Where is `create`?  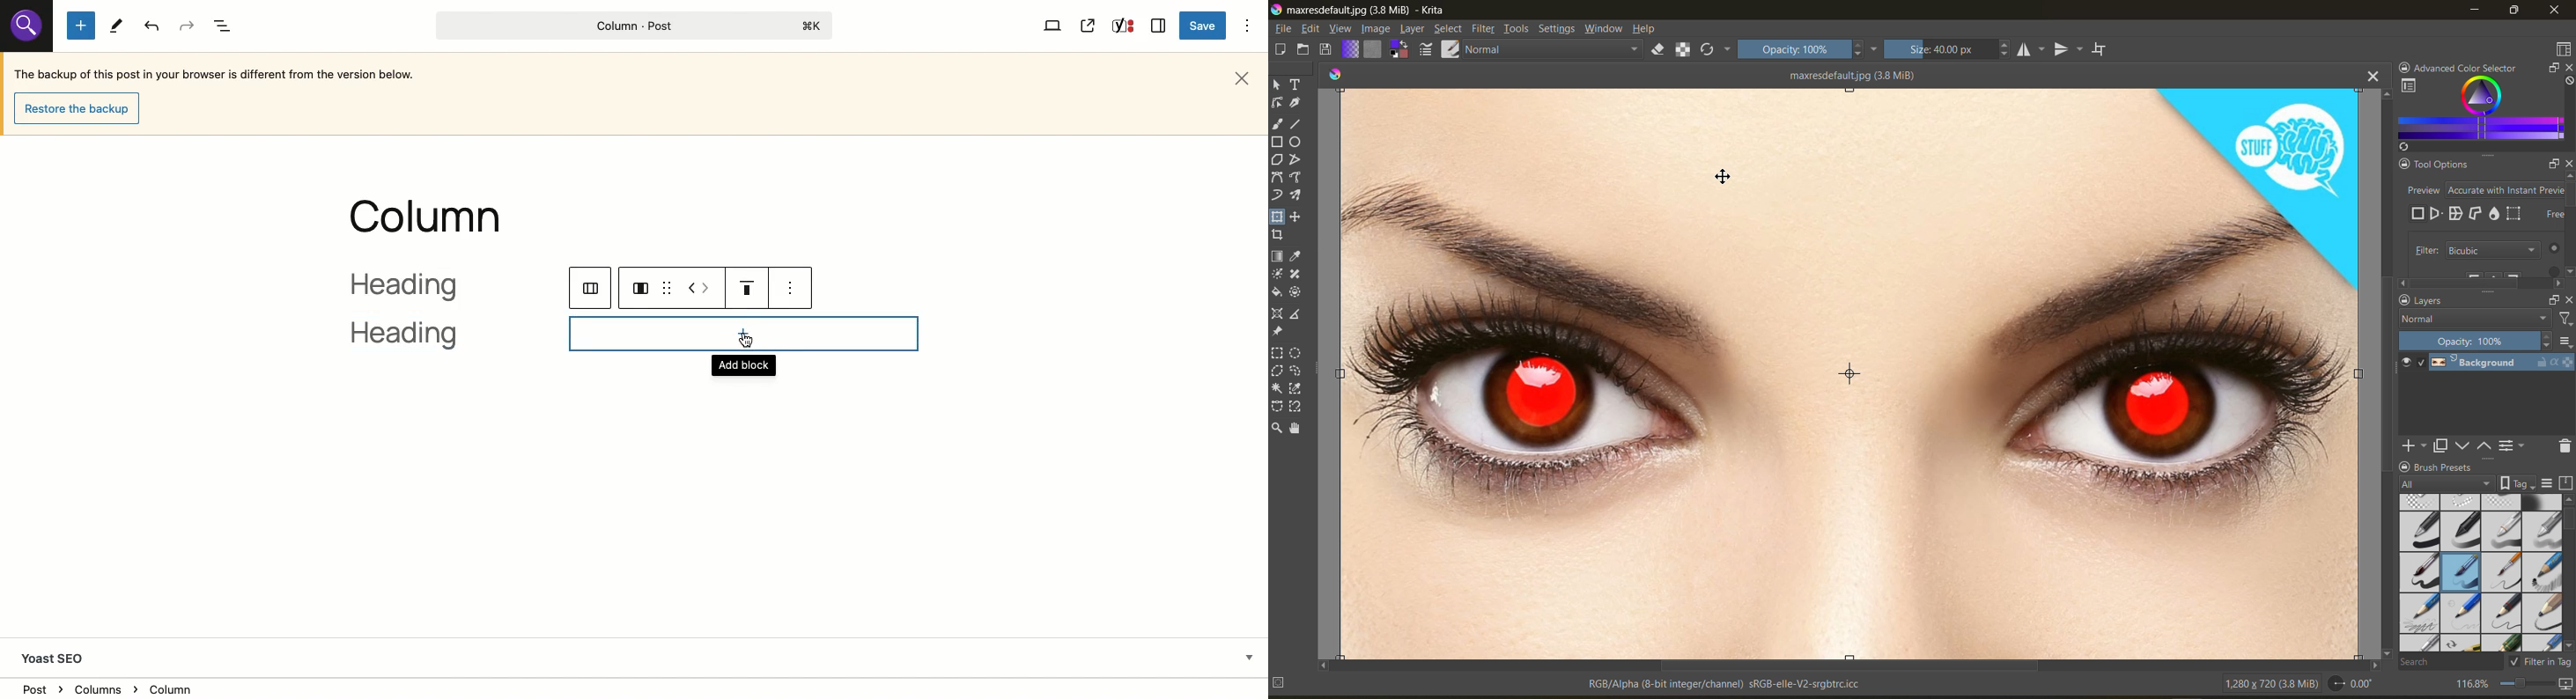
create is located at coordinates (1279, 51).